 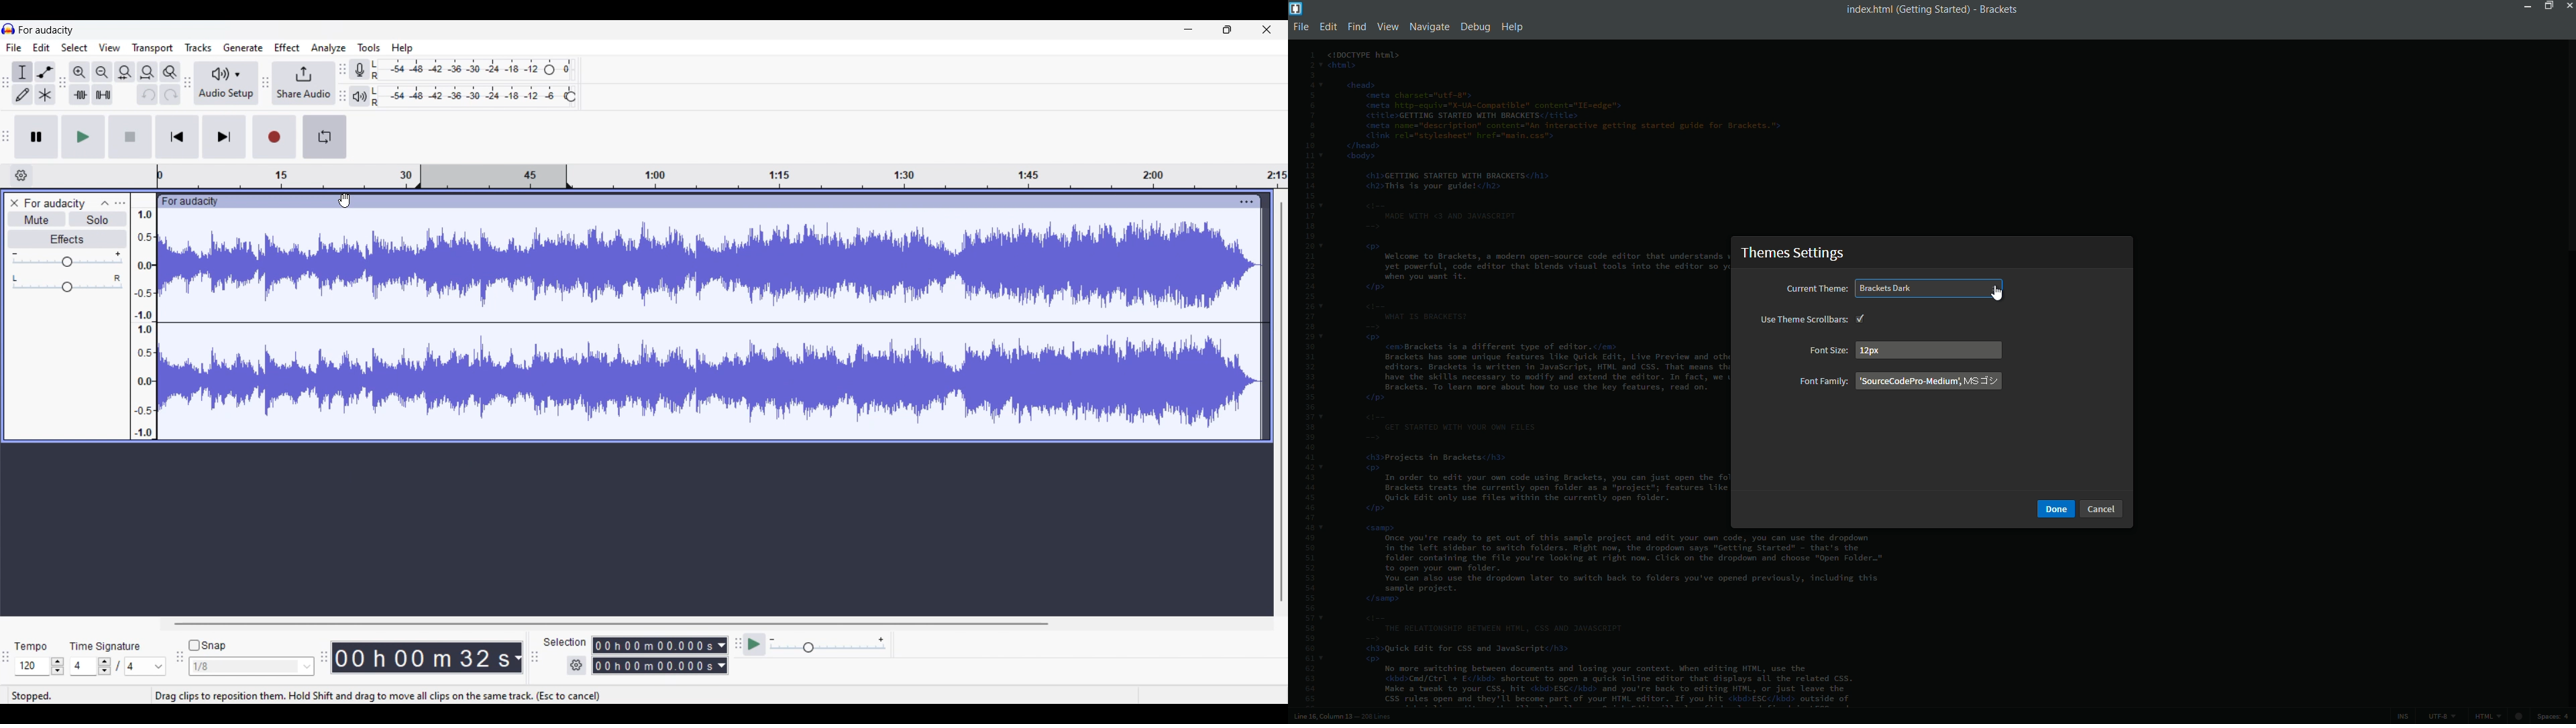 What do you see at coordinates (360, 97) in the screenshot?
I see `Playback meter` at bounding box center [360, 97].